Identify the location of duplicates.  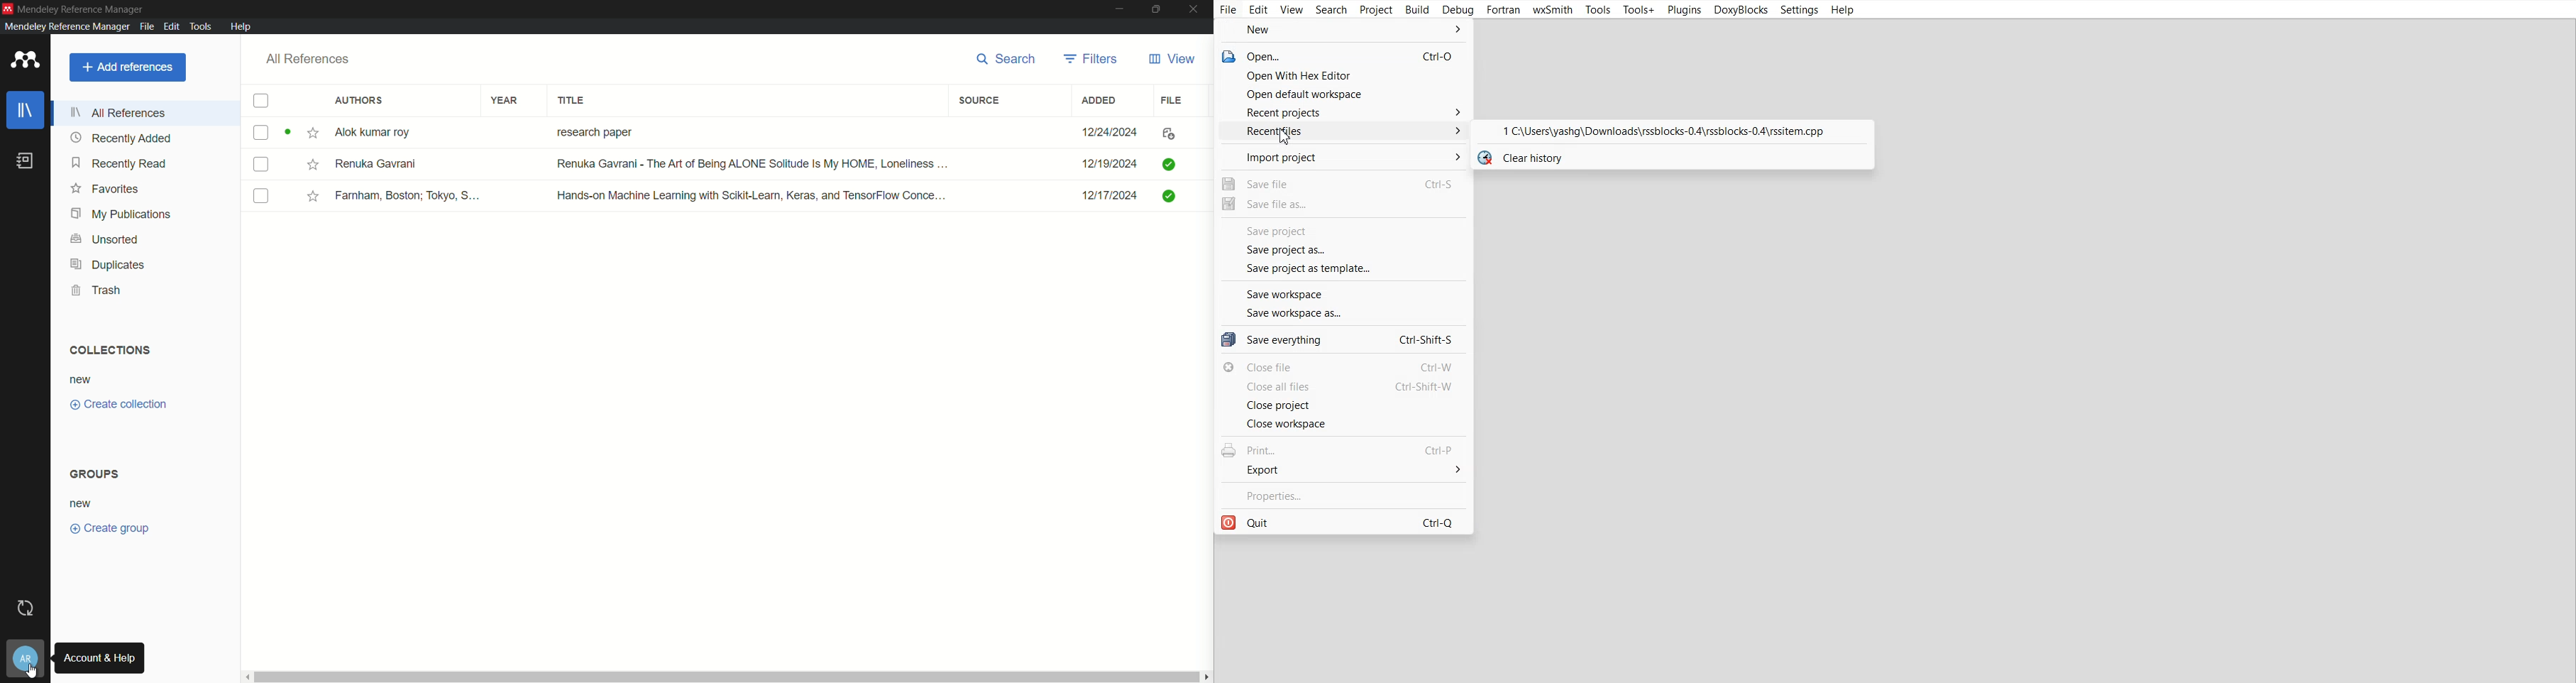
(107, 265).